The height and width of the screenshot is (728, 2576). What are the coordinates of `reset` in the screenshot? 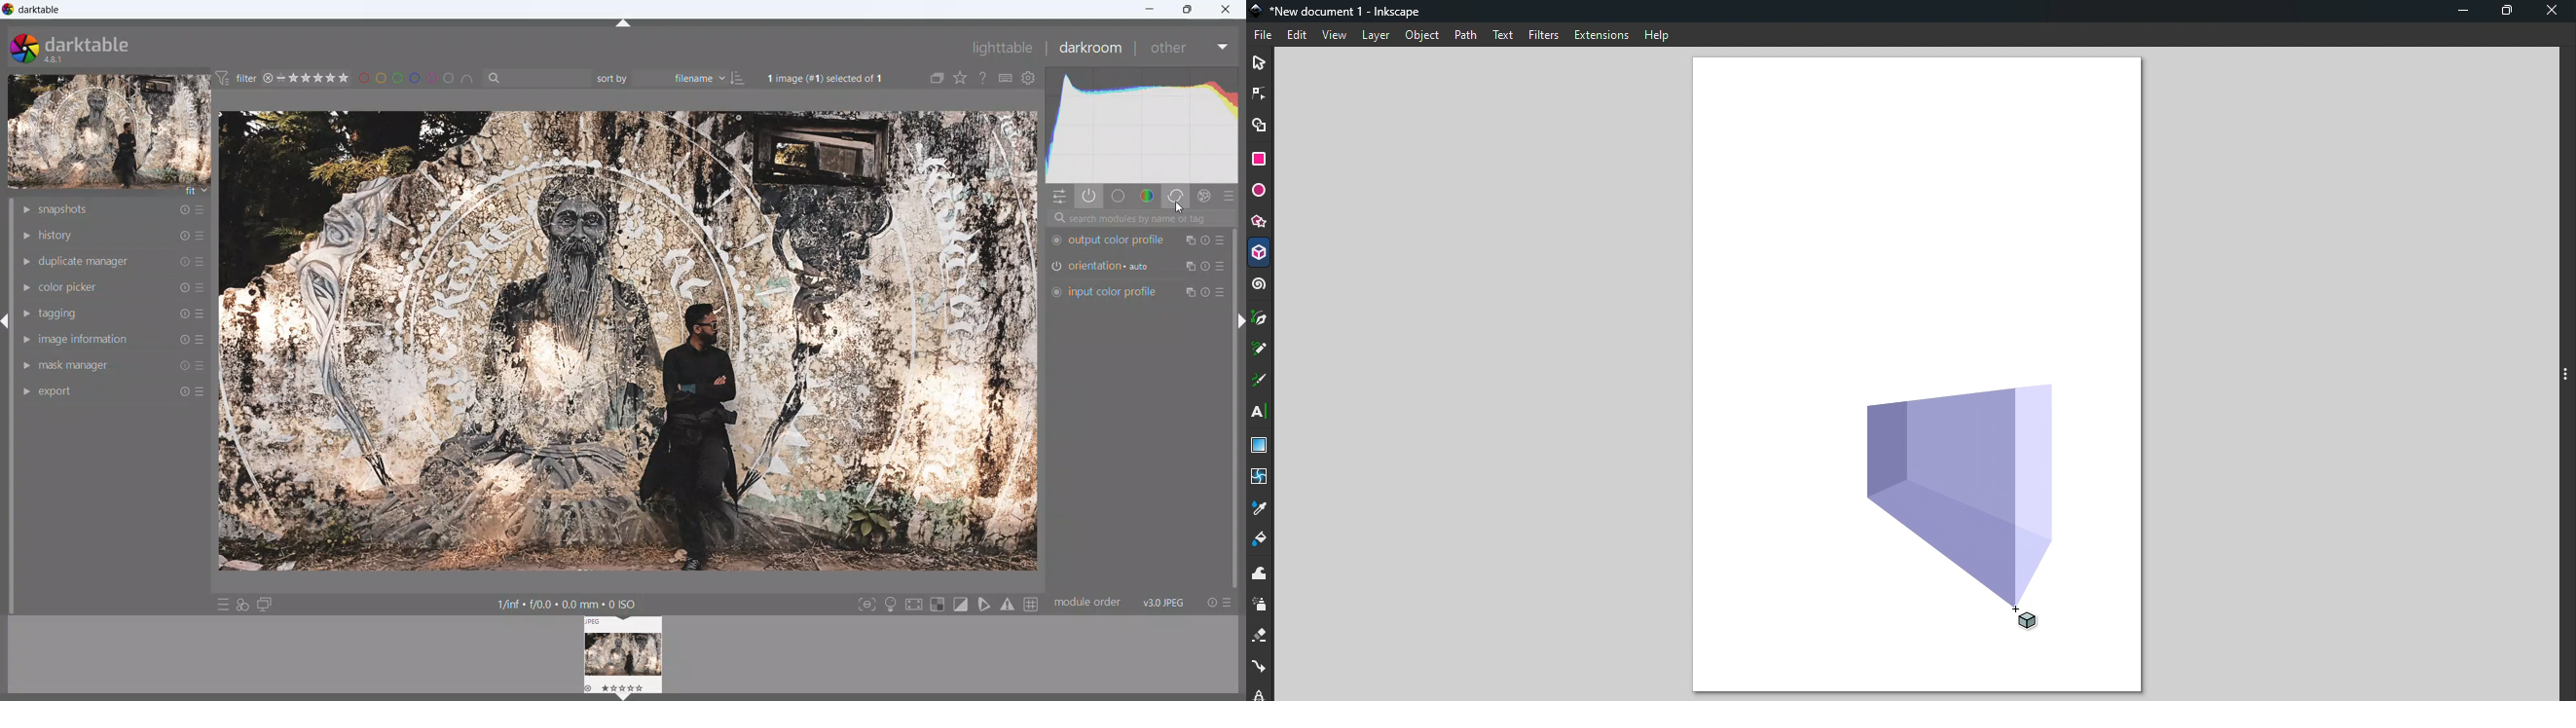 It's located at (1206, 240).